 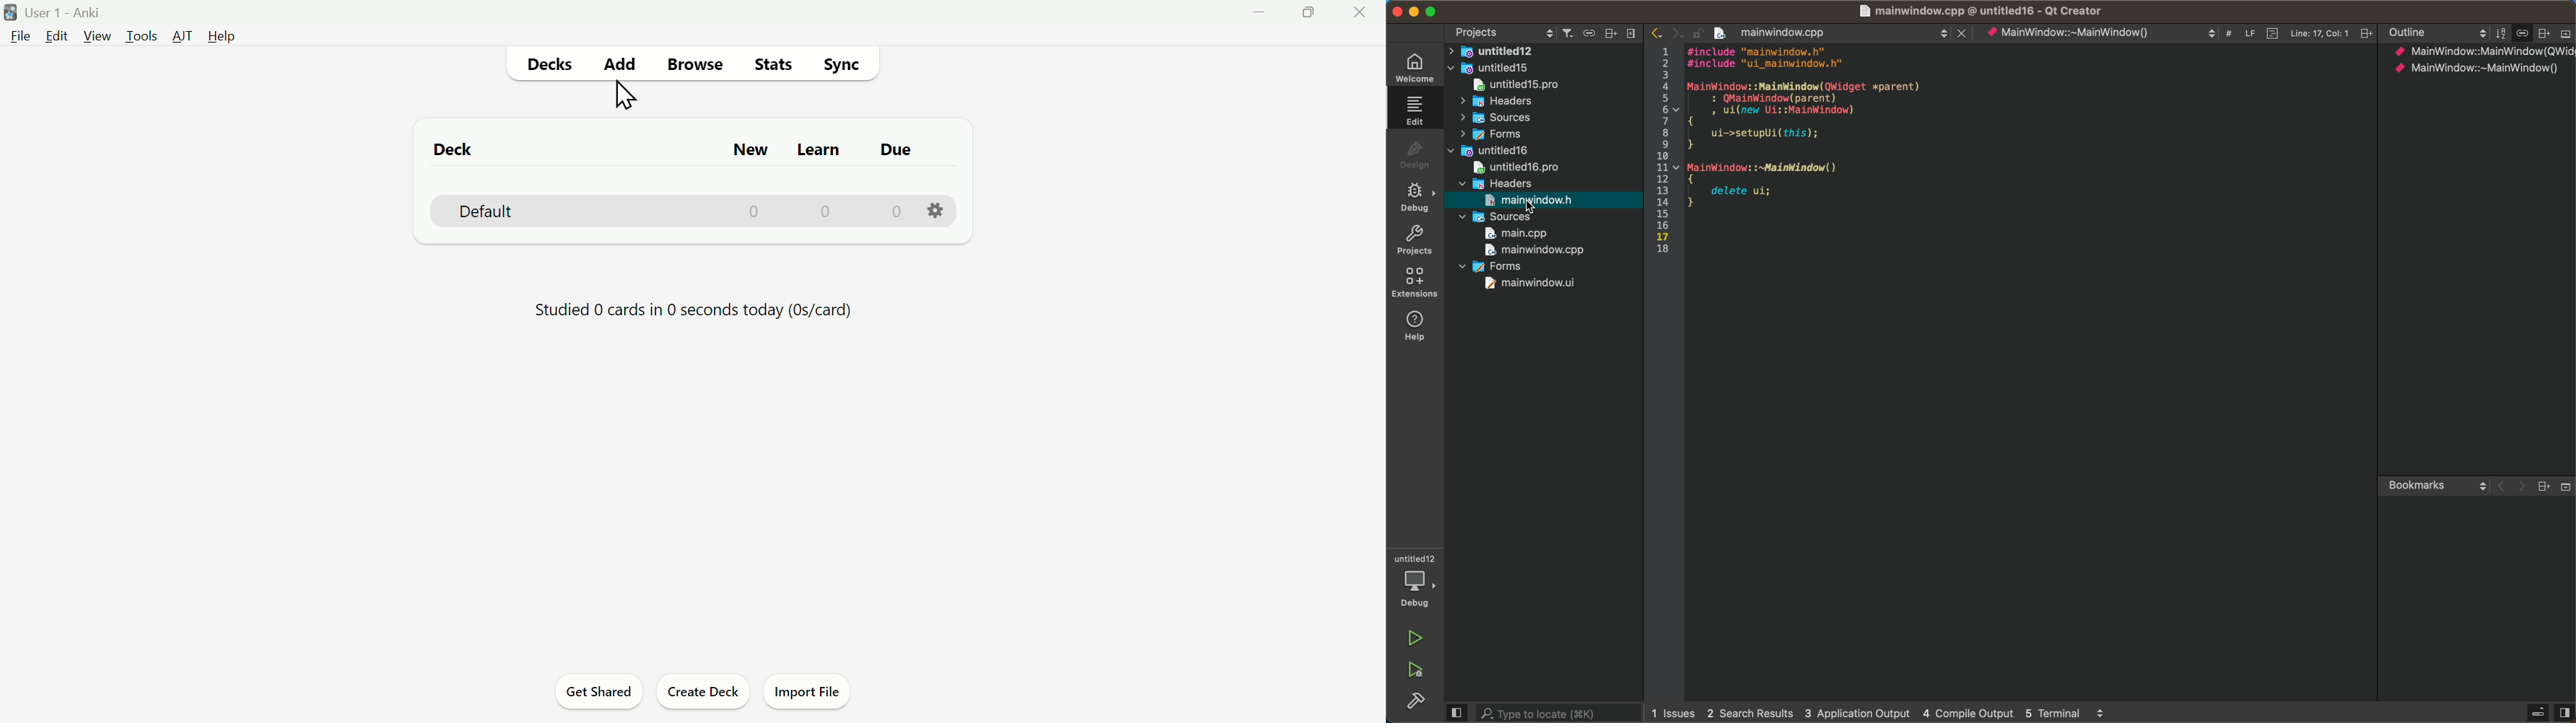 What do you see at coordinates (673, 210) in the screenshot?
I see `Default` at bounding box center [673, 210].